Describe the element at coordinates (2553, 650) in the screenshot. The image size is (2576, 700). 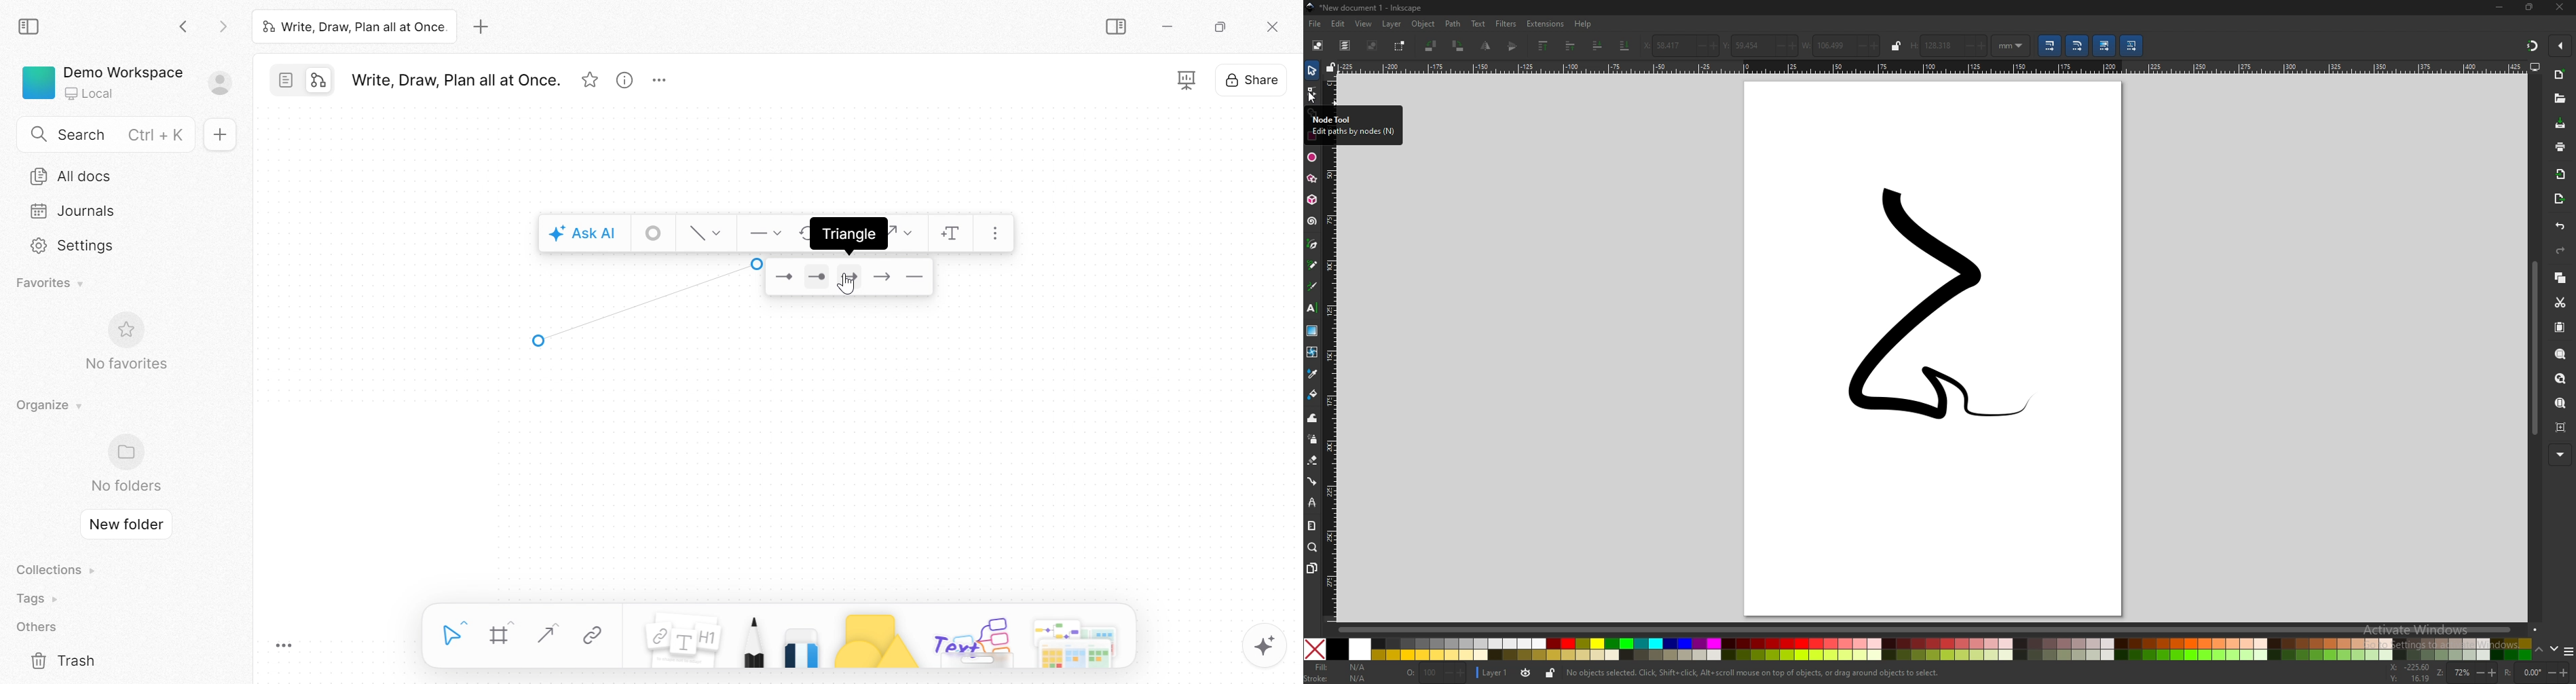
I see `down` at that location.